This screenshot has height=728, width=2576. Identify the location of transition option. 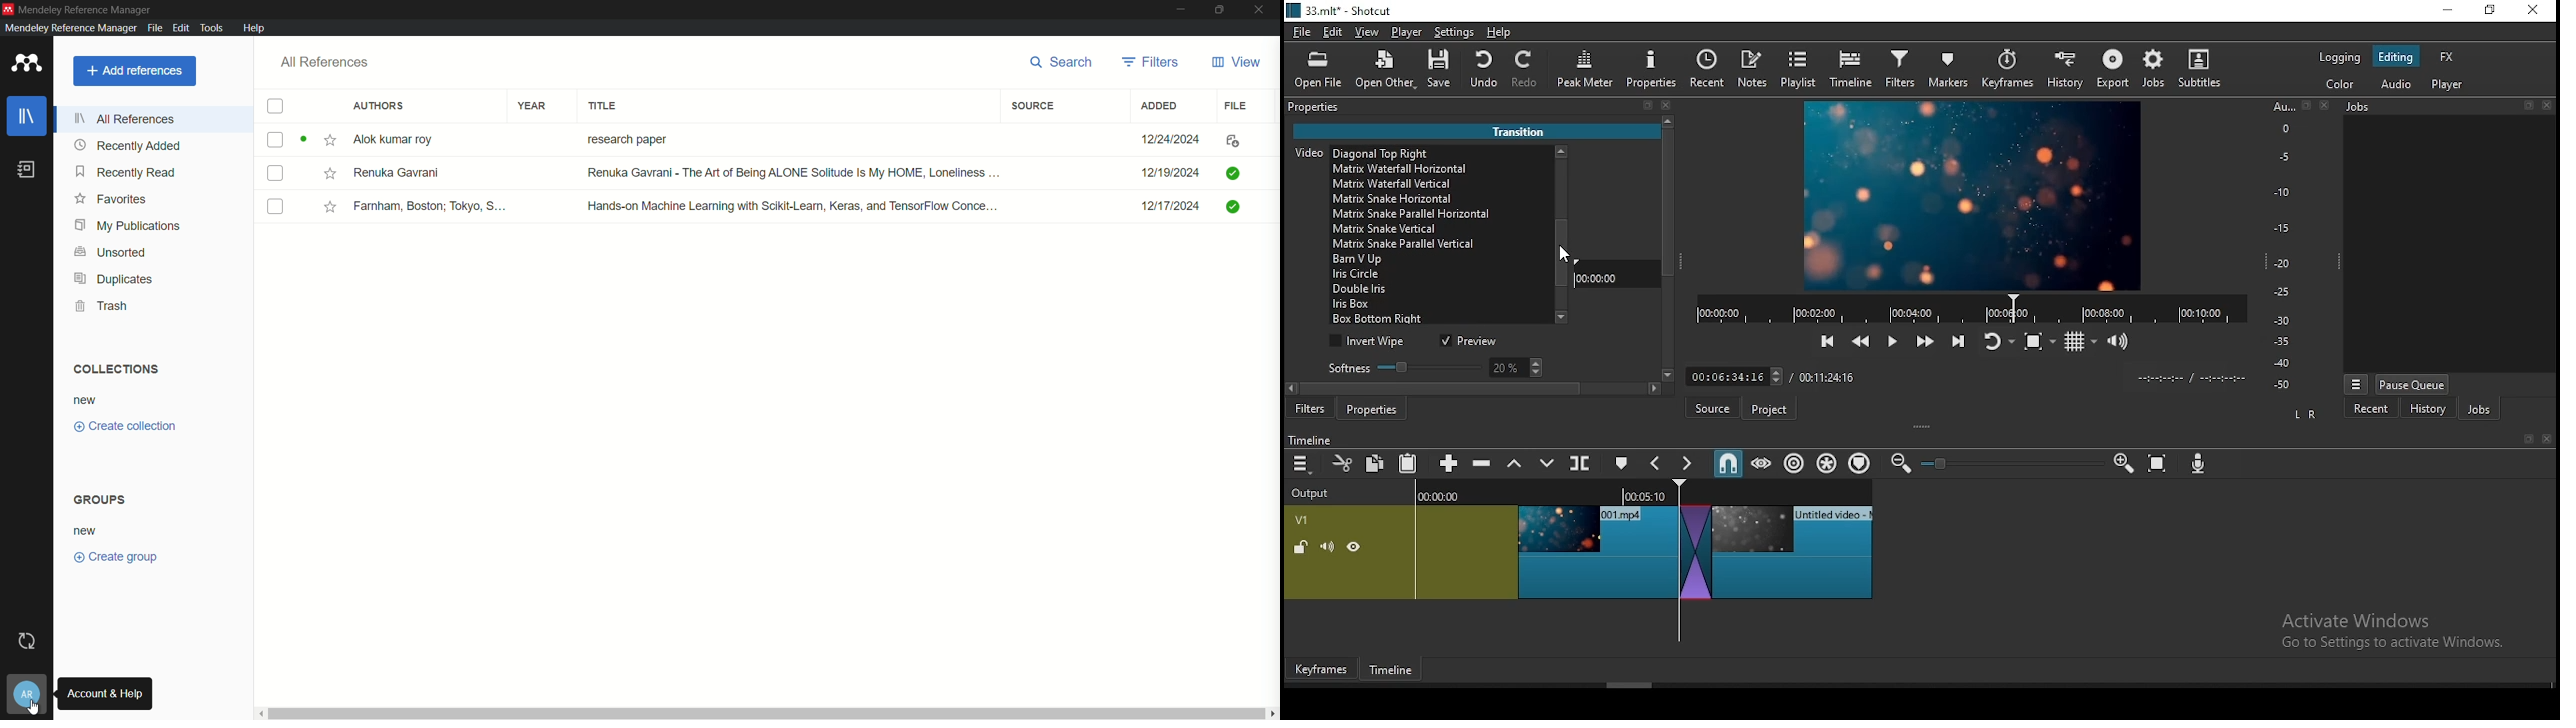
(1439, 214).